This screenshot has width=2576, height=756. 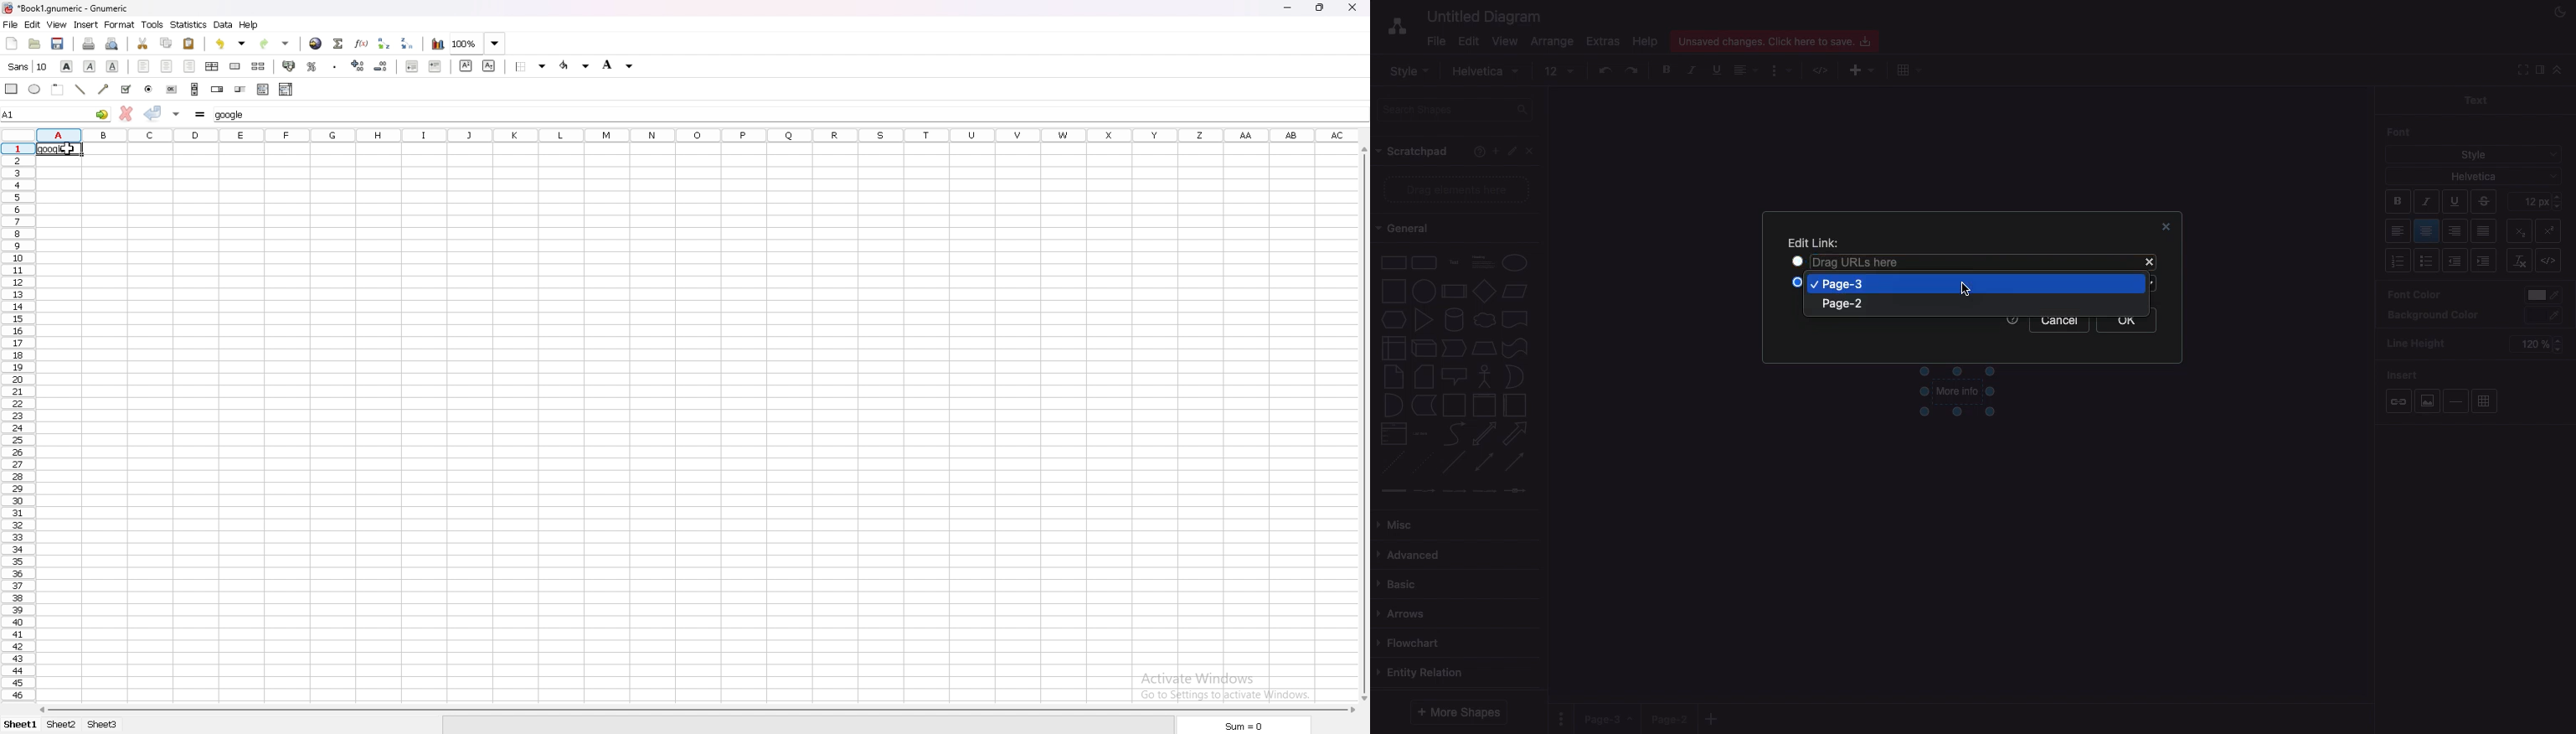 I want to click on connector with symbol, so click(x=1517, y=490).